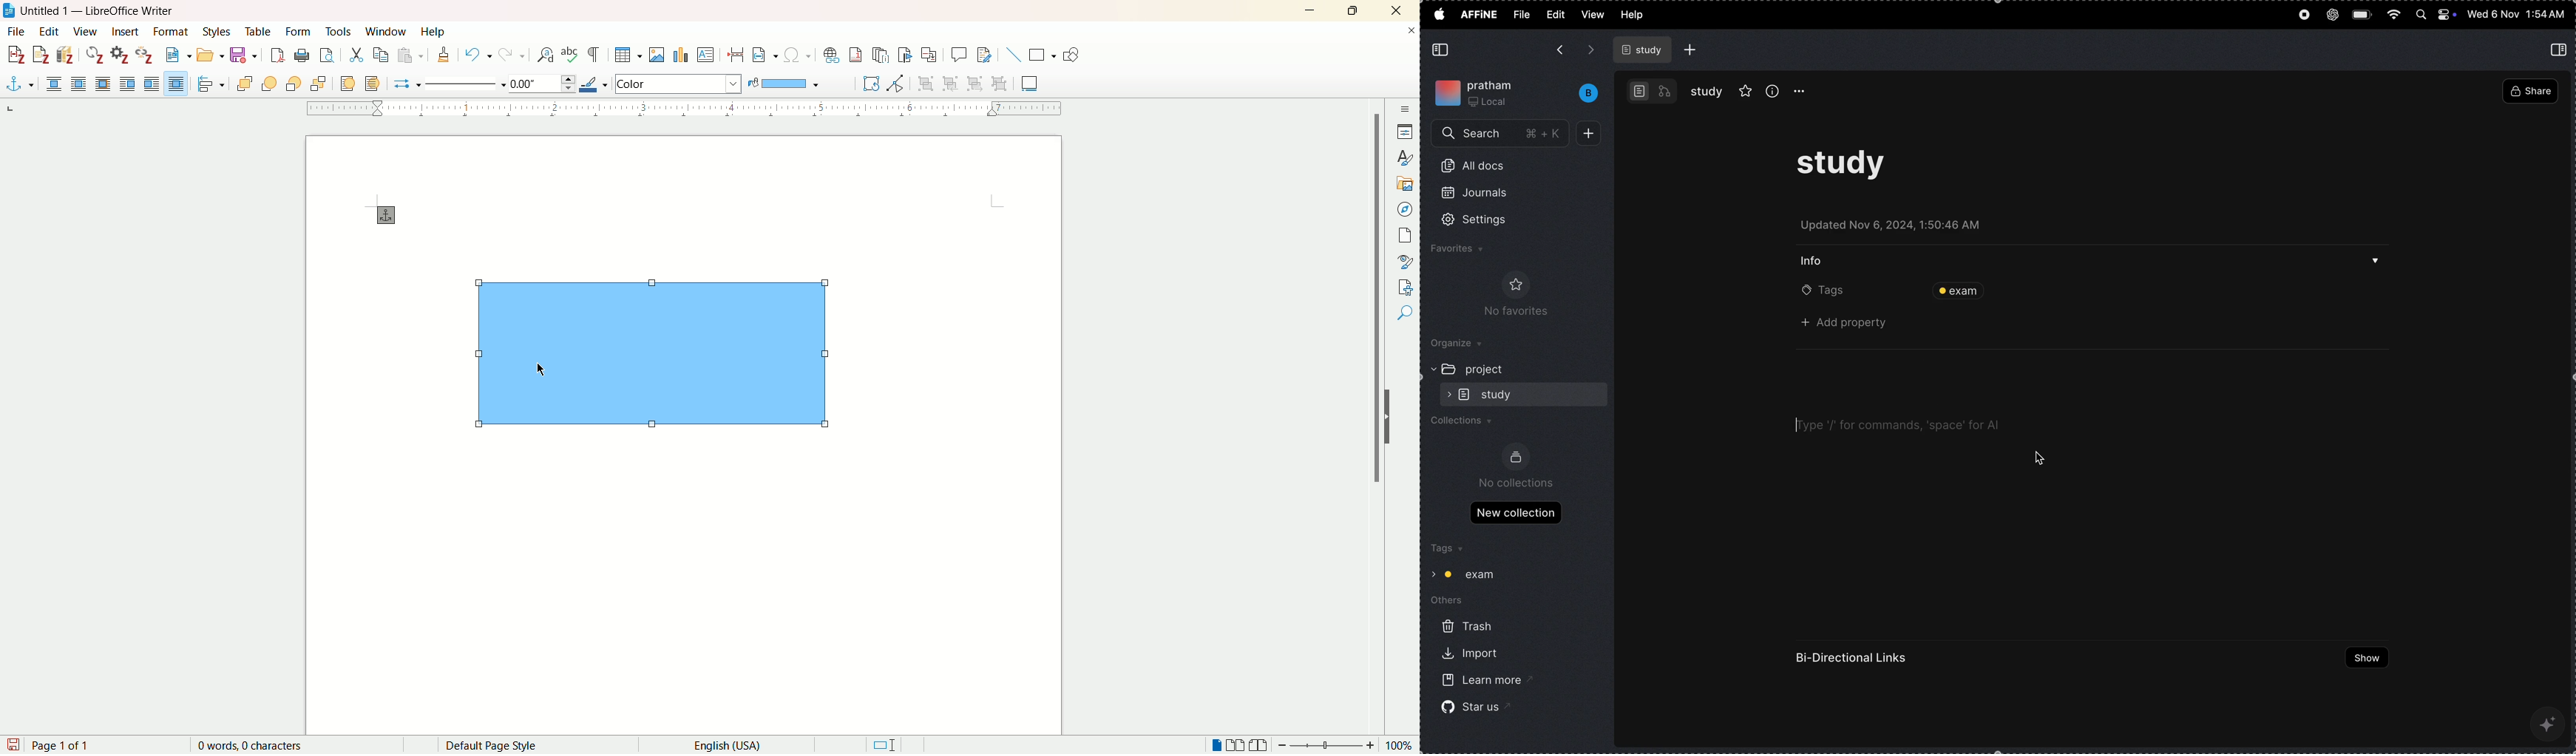  What do you see at coordinates (407, 83) in the screenshot?
I see `arrowheads for lines` at bounding box center [407, 83].